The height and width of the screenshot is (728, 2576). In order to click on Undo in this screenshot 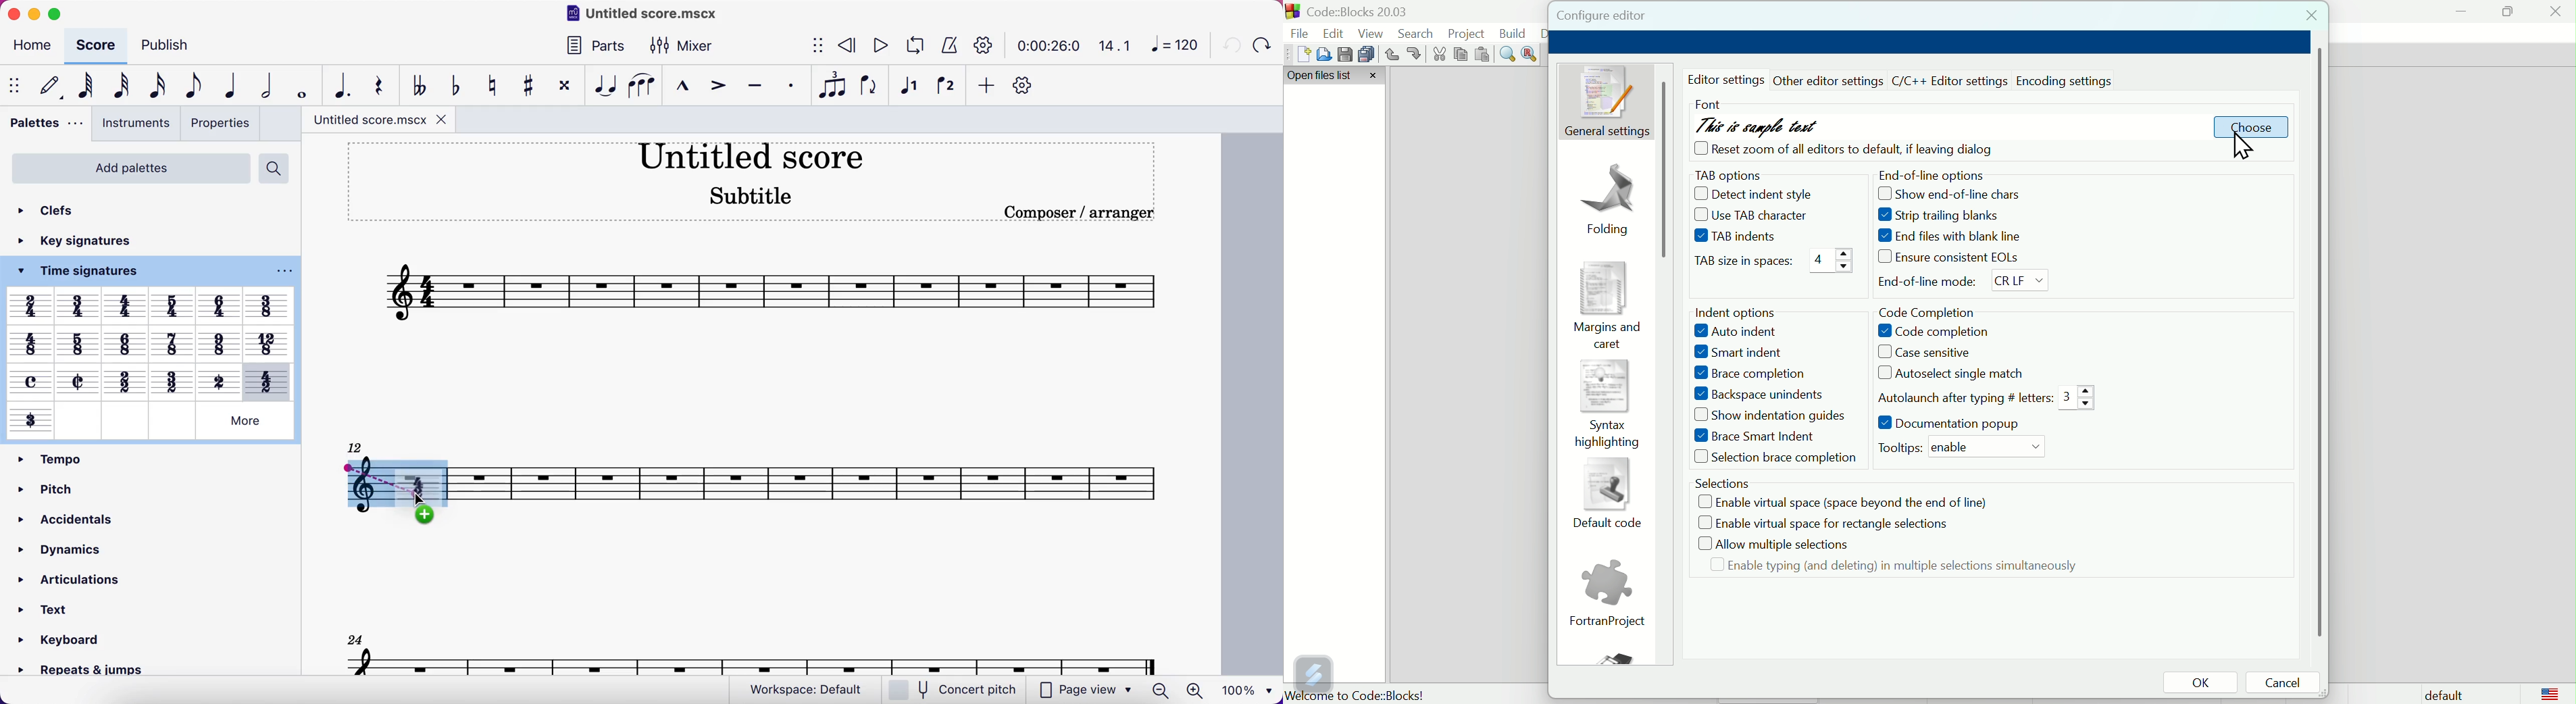, I will do `click(1391, 55)`.